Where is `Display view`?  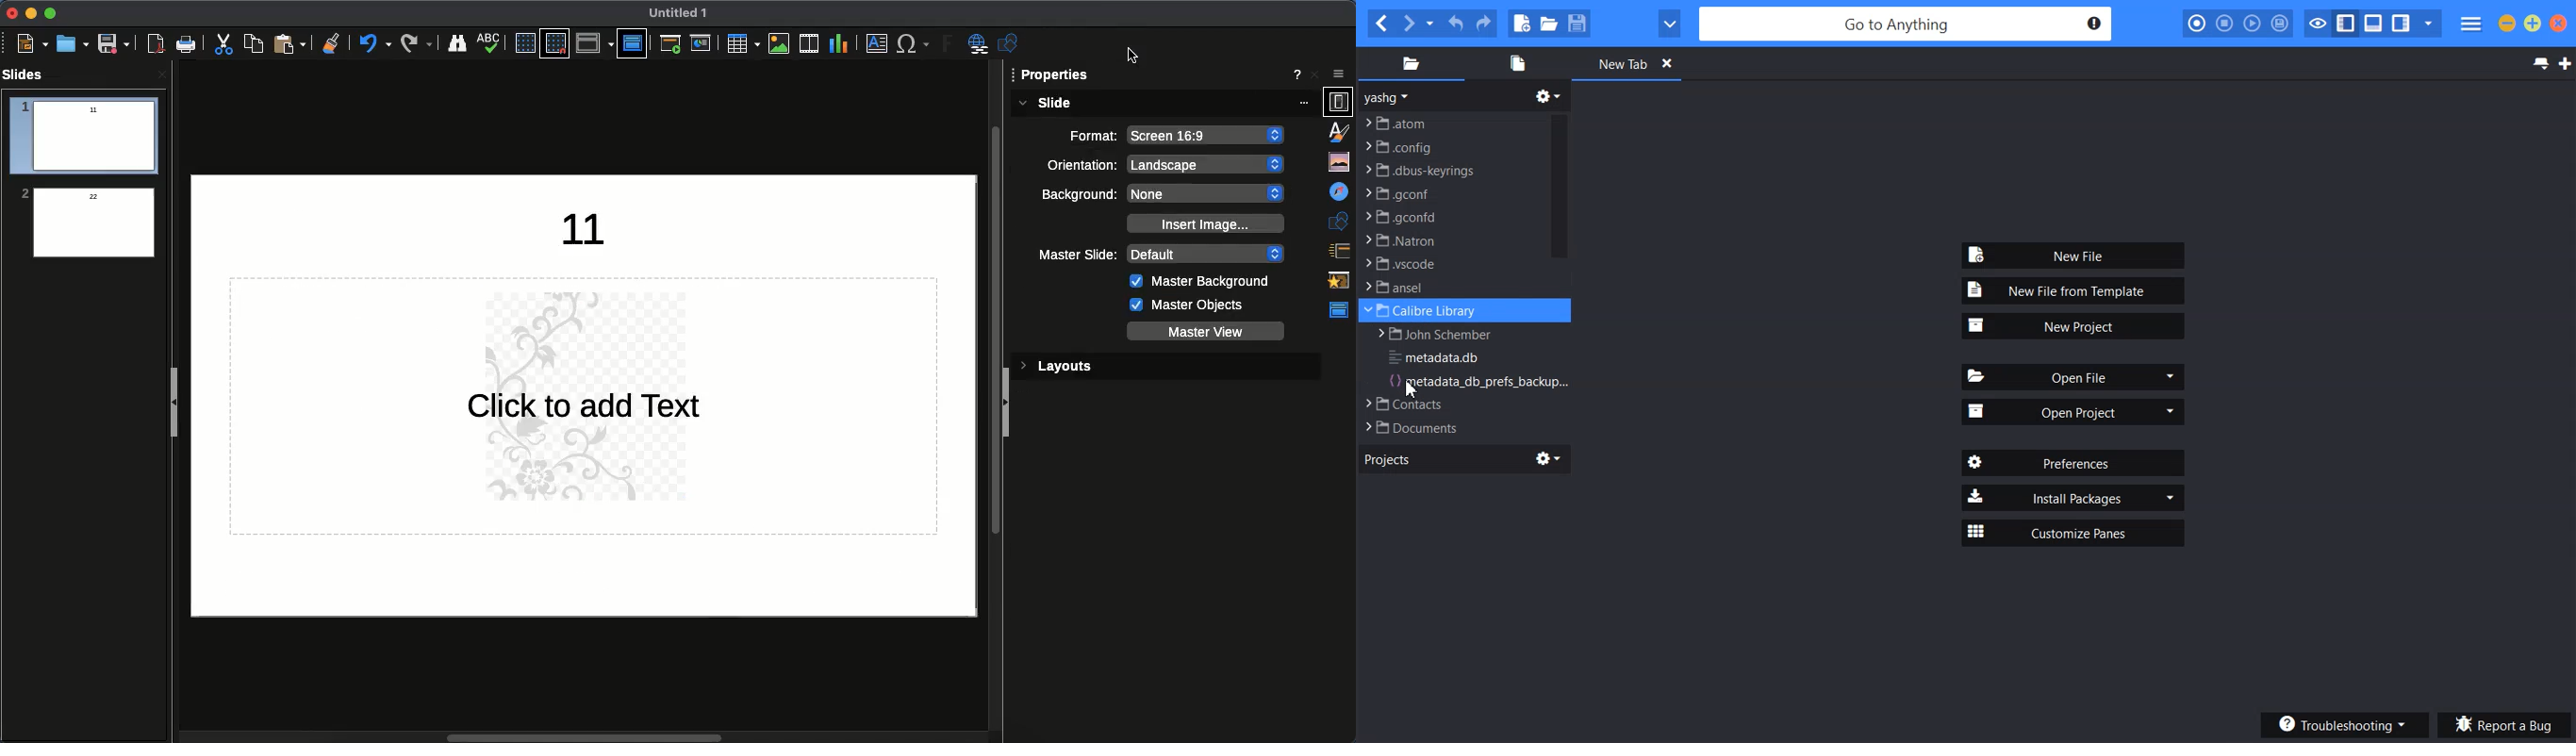
Display view is located at coordinates (594, 43).